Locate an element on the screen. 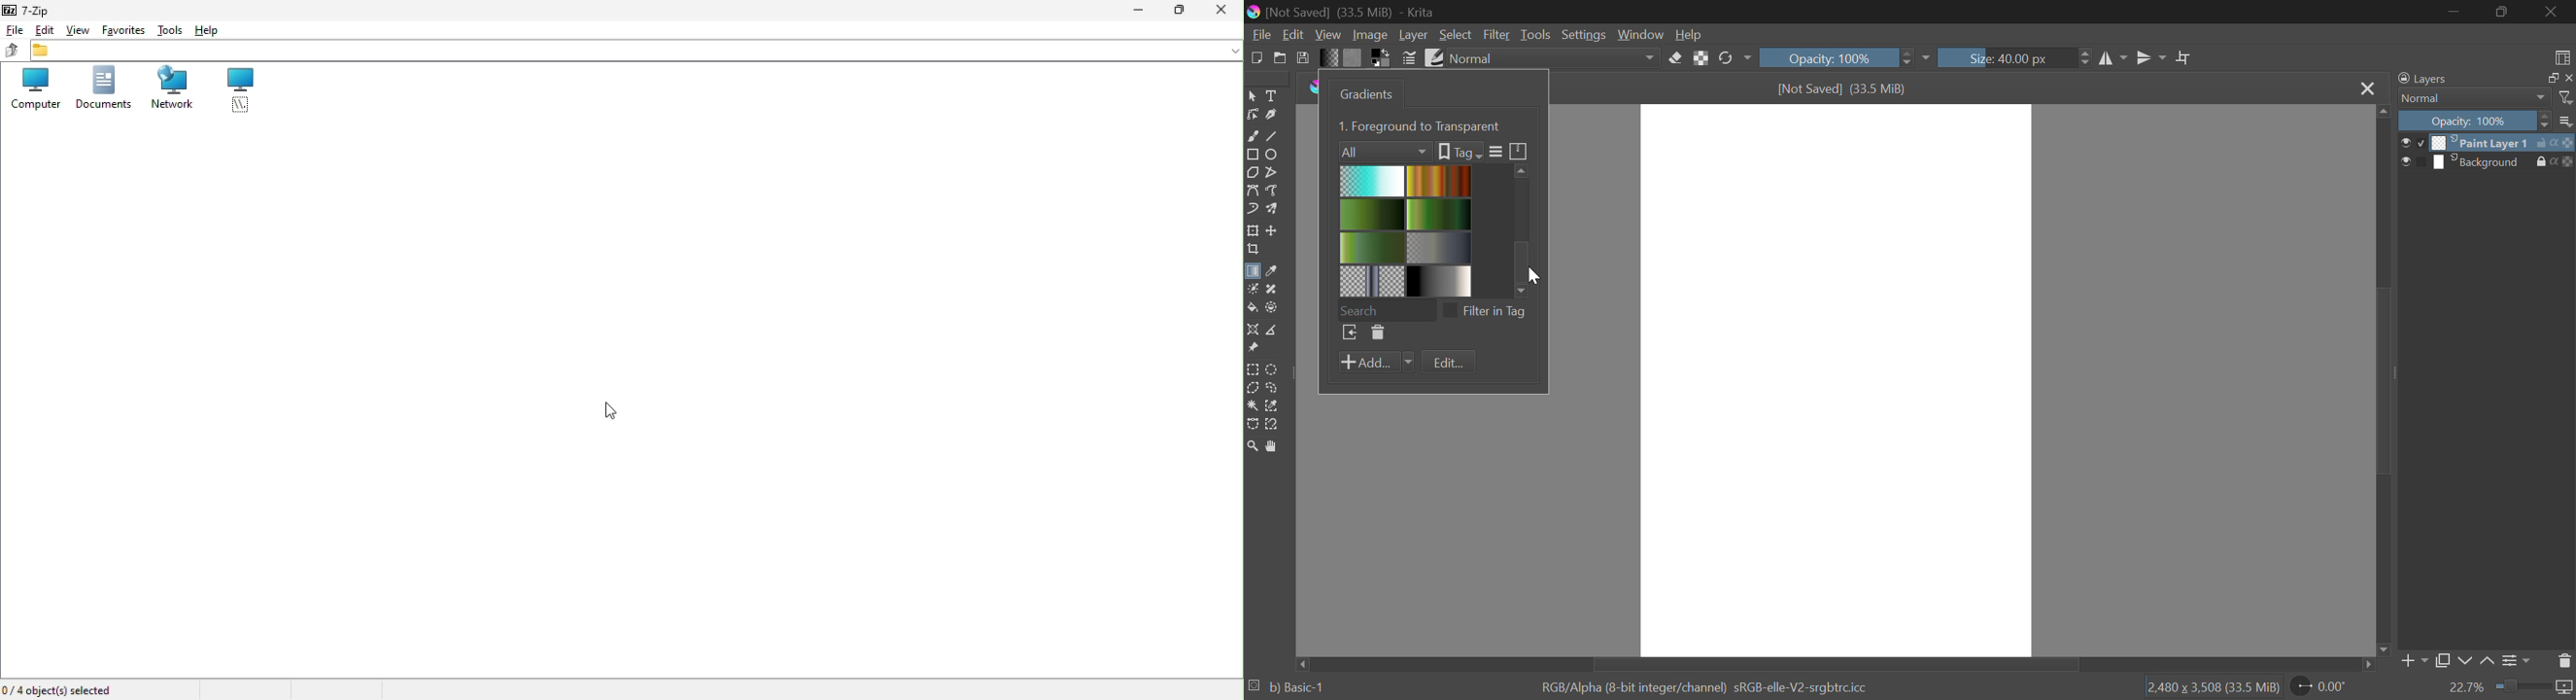 This screenshot has width=2576, height=700. 1. Foreground to Transparent is located at coordinates (1421, 125).